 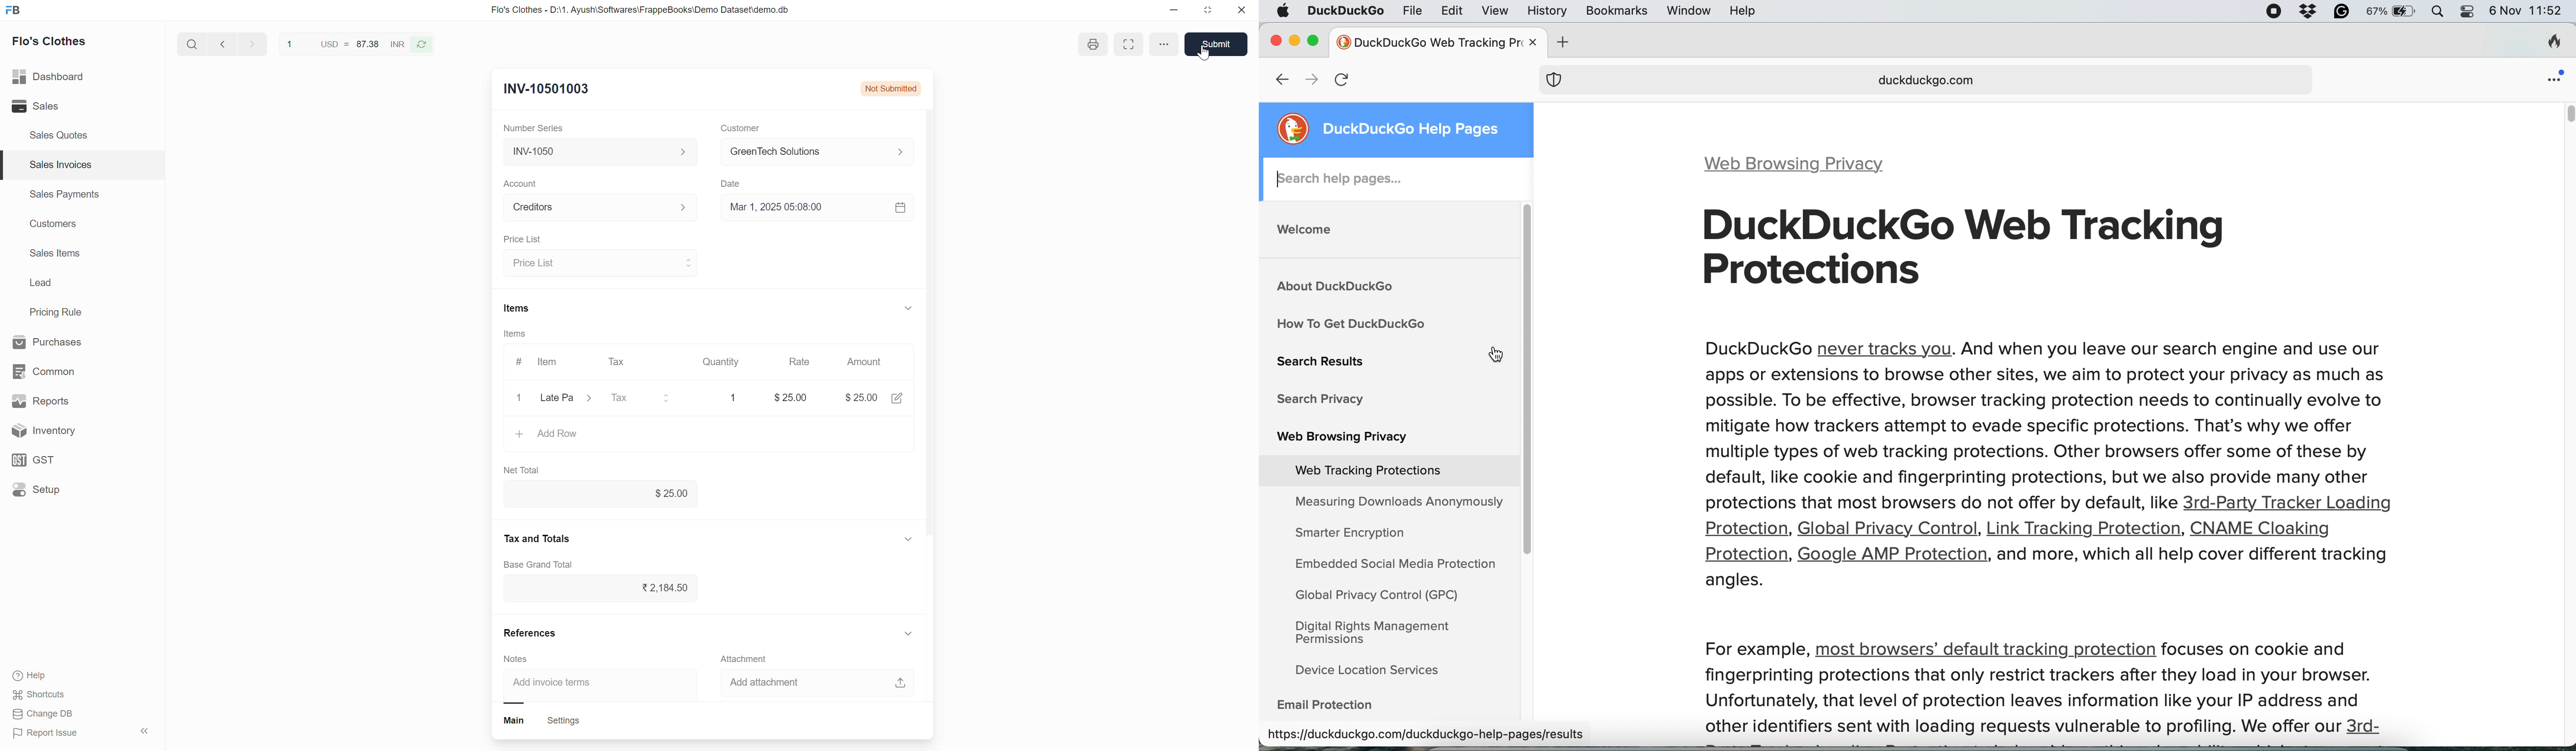 I want to click on close , so click(x=1243, y=11).